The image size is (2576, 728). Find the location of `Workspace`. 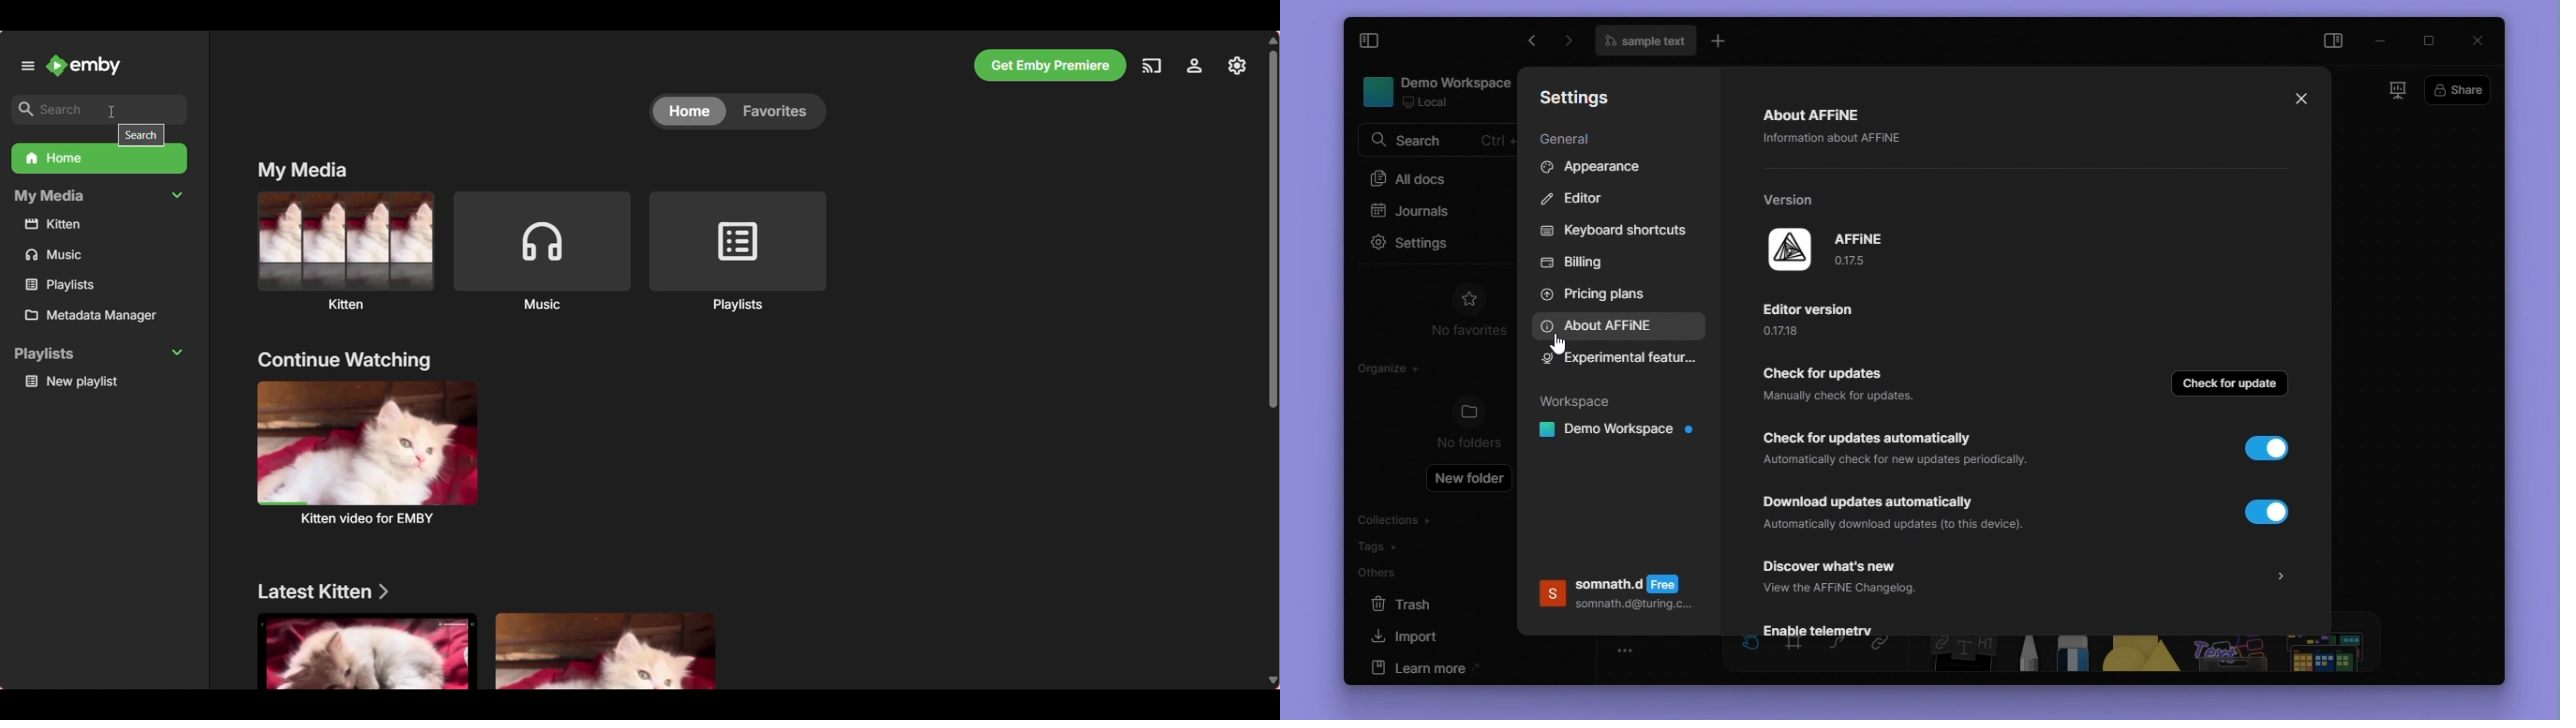

Workspace is located at coordinates (1581, 402).